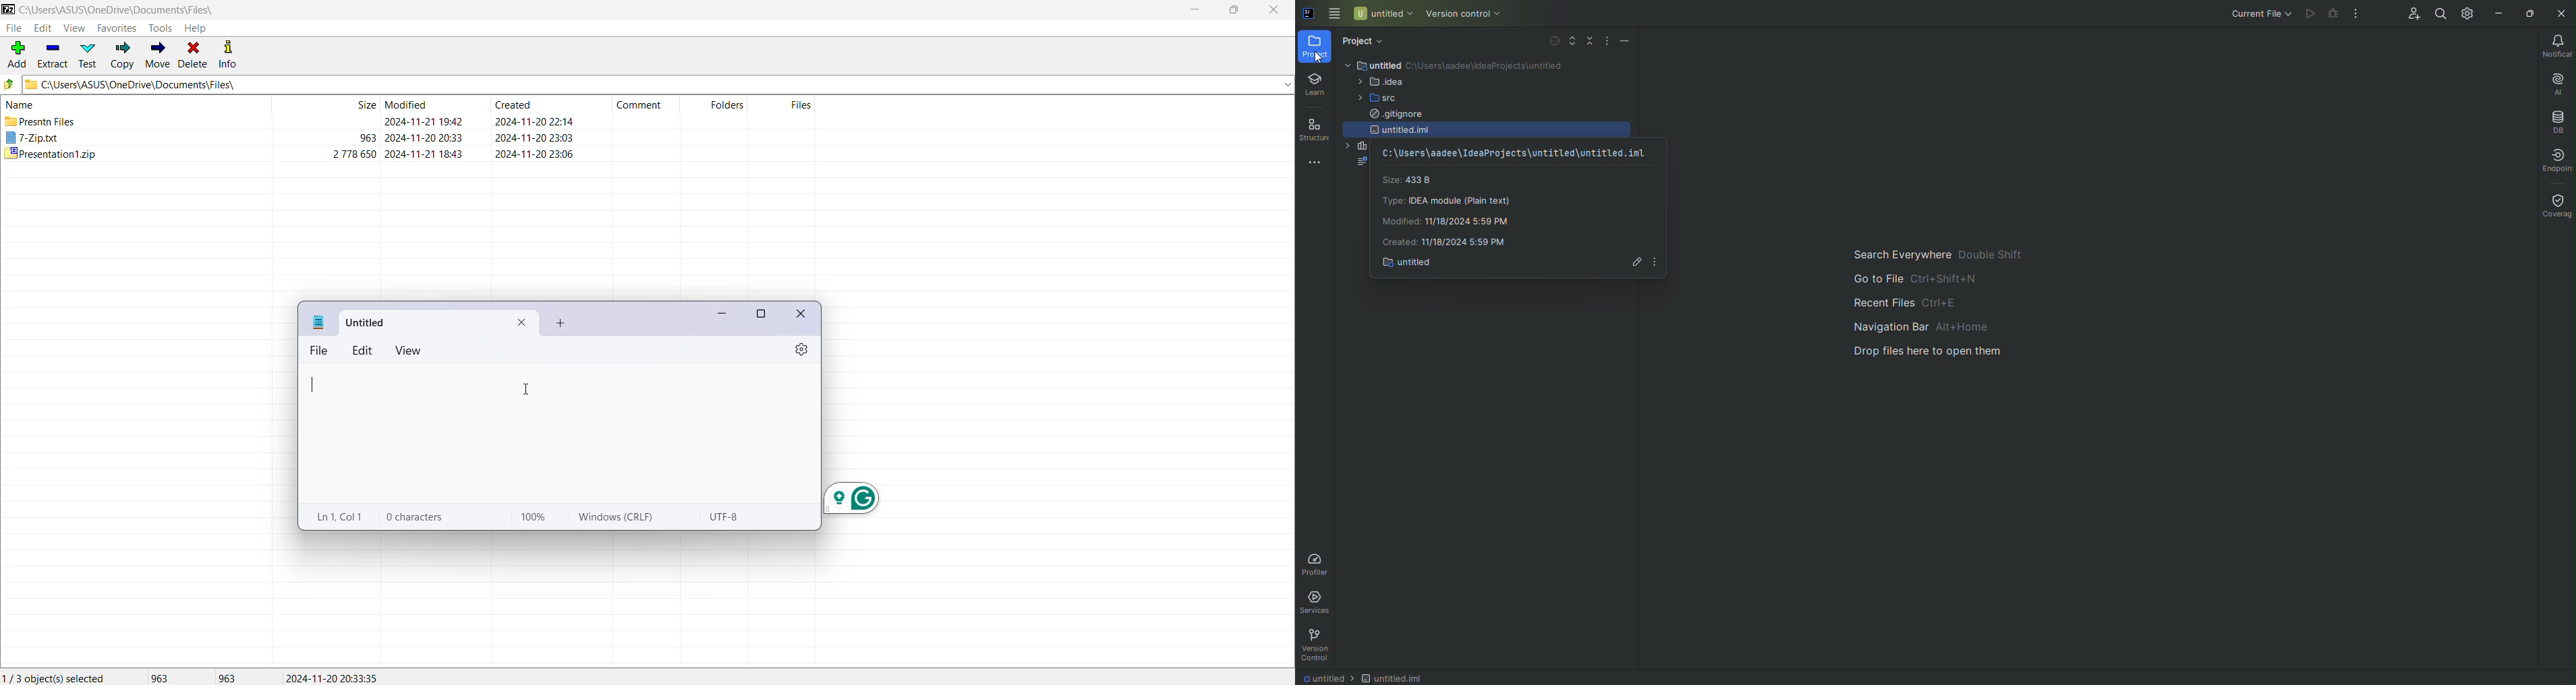  I want to click on View, so click(74, 28).